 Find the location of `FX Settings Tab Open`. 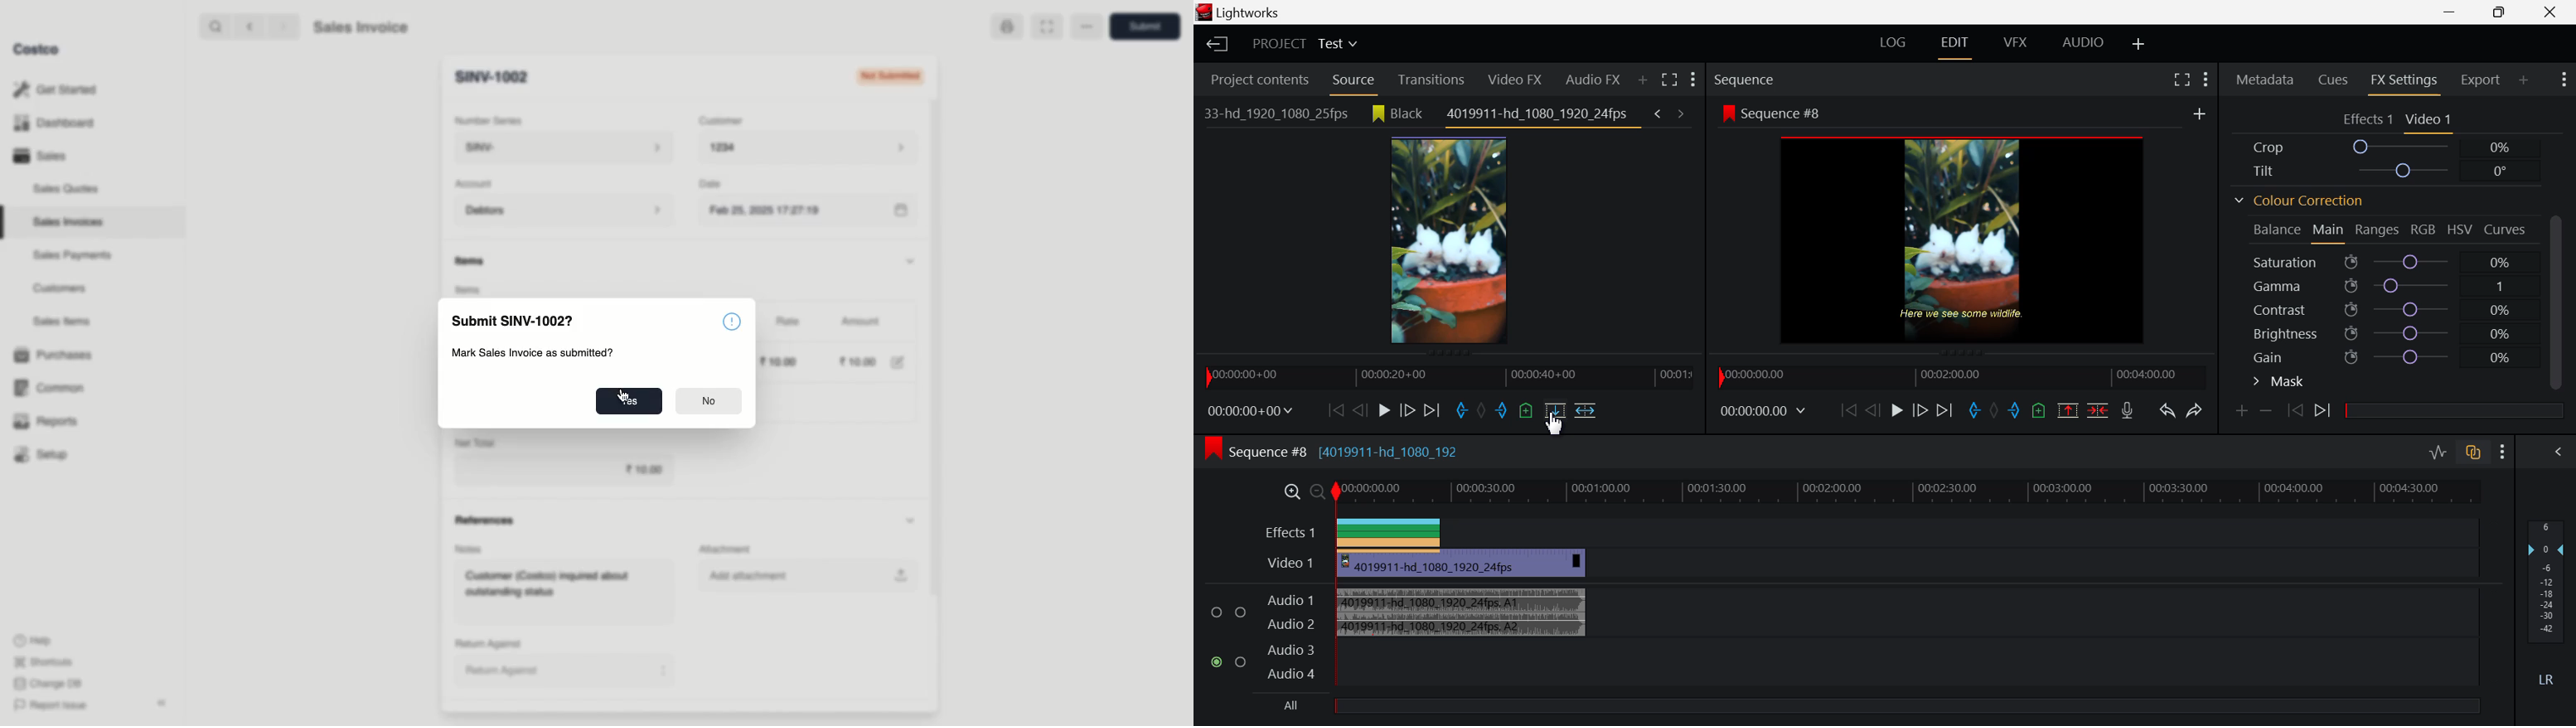

FX Settings Tab Open is located at coordinates (2404, 81).